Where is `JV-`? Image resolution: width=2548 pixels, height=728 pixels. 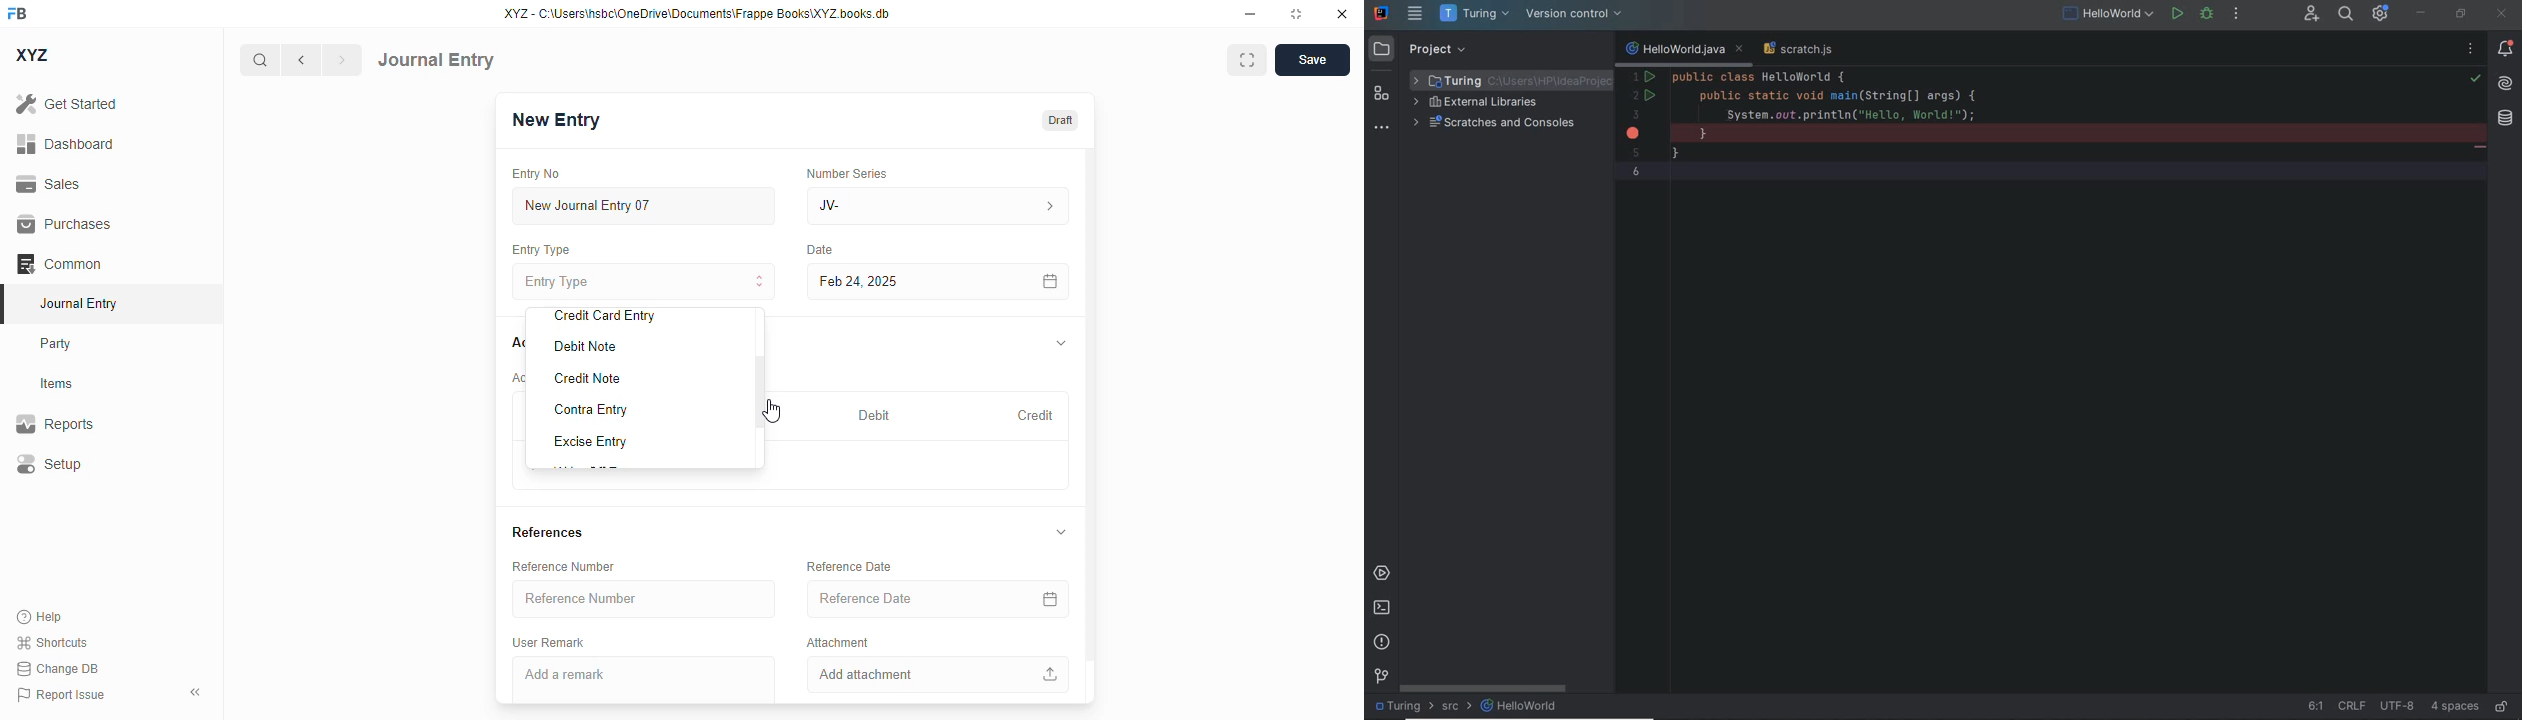 JV- is located at coordinates (938, 206).